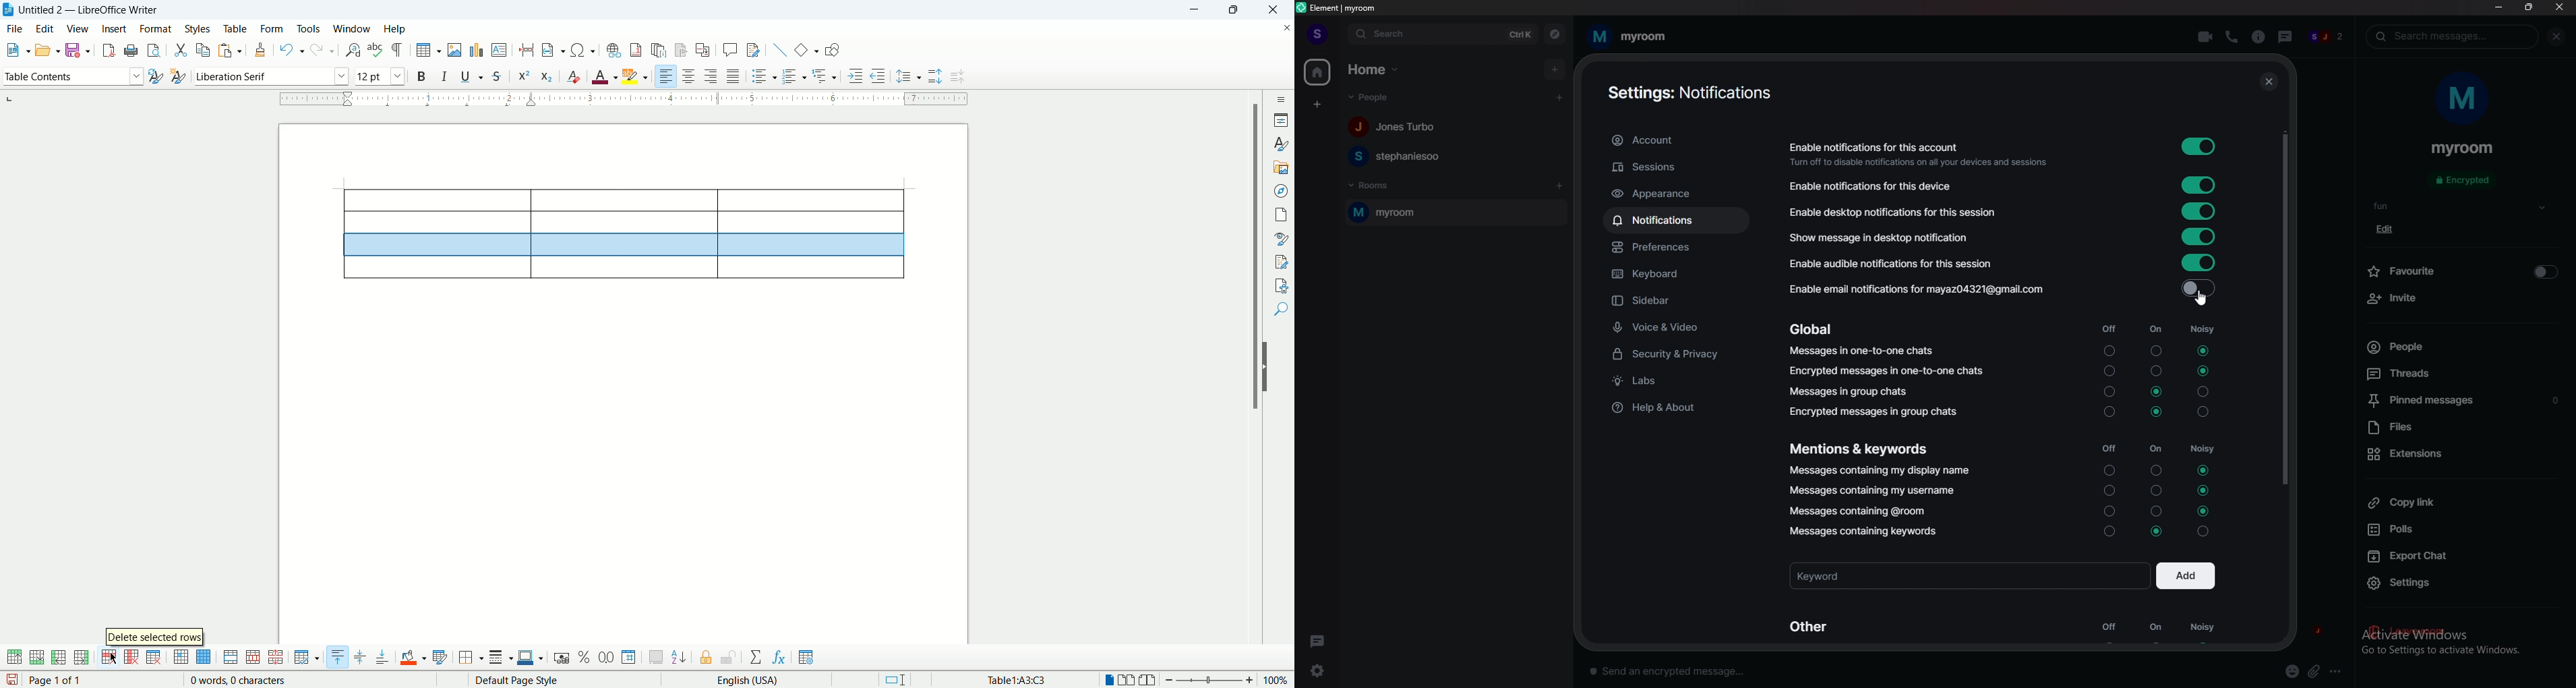 This screenshot has height=700, width=2576. What do you see at coordinates (621, 240) in the screenshot?
I see `table` at bounding box center [621, 240].